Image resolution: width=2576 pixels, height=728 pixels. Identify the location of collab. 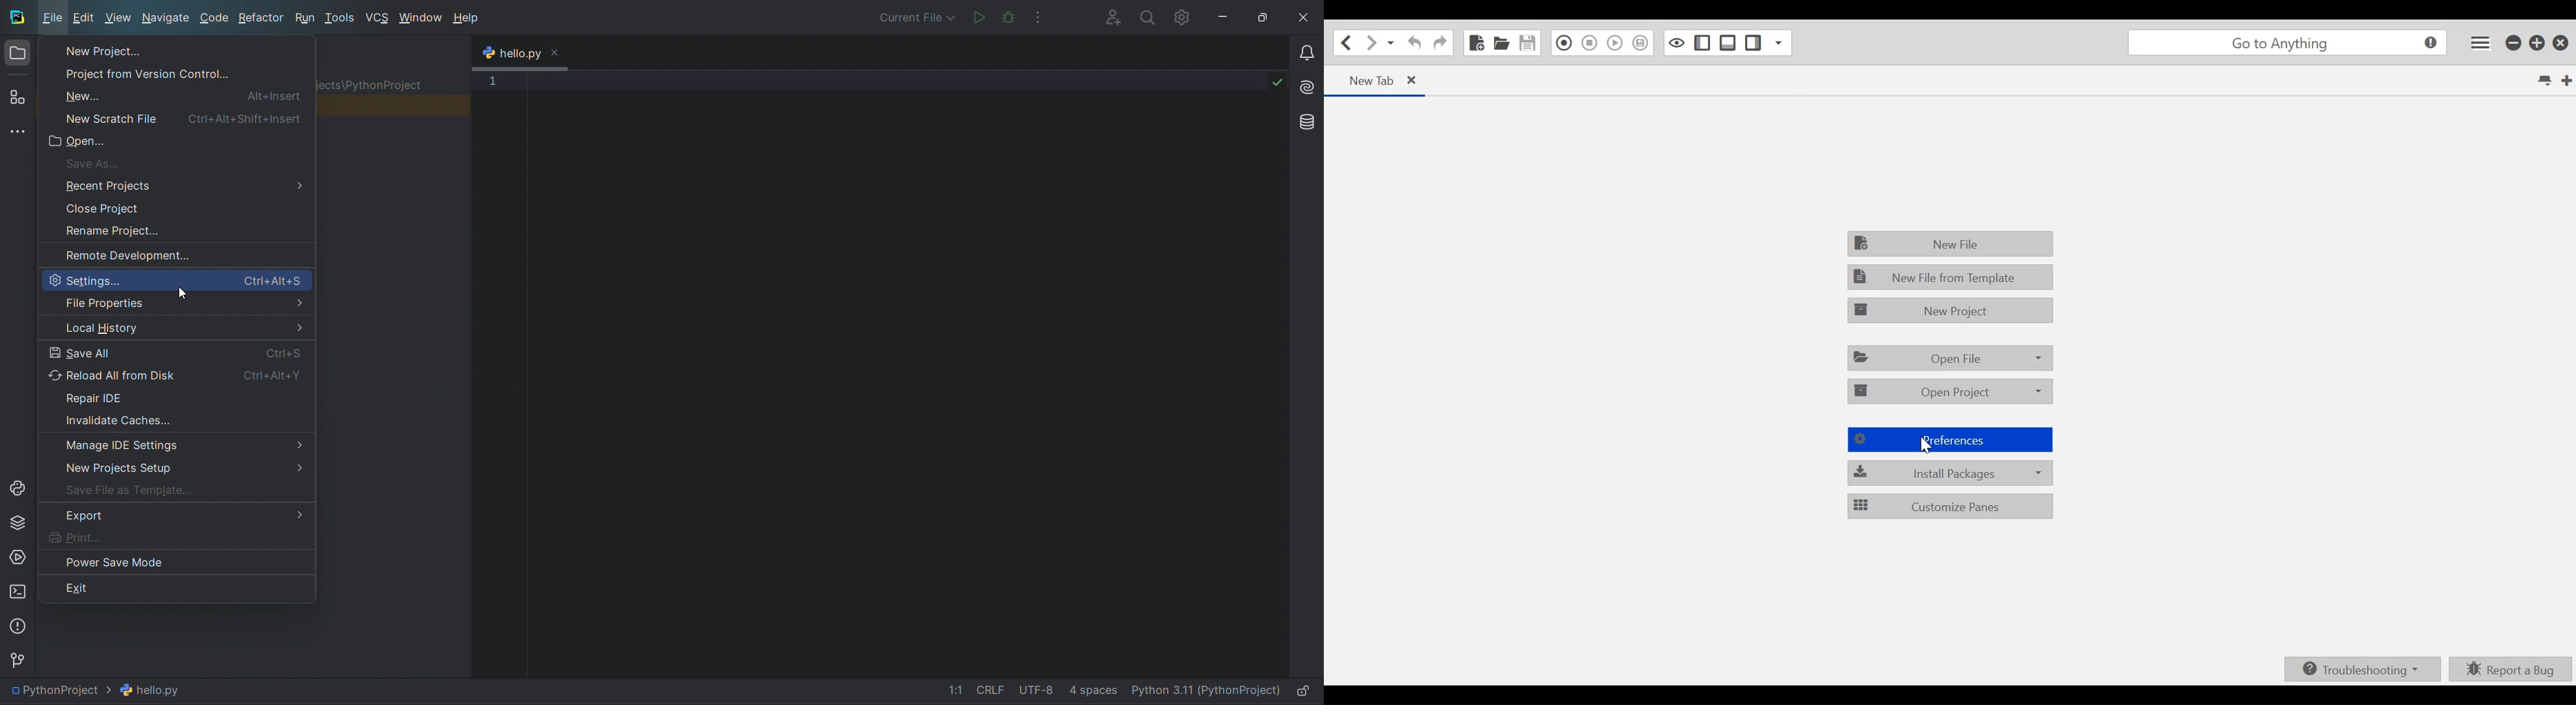
(1113, 17).